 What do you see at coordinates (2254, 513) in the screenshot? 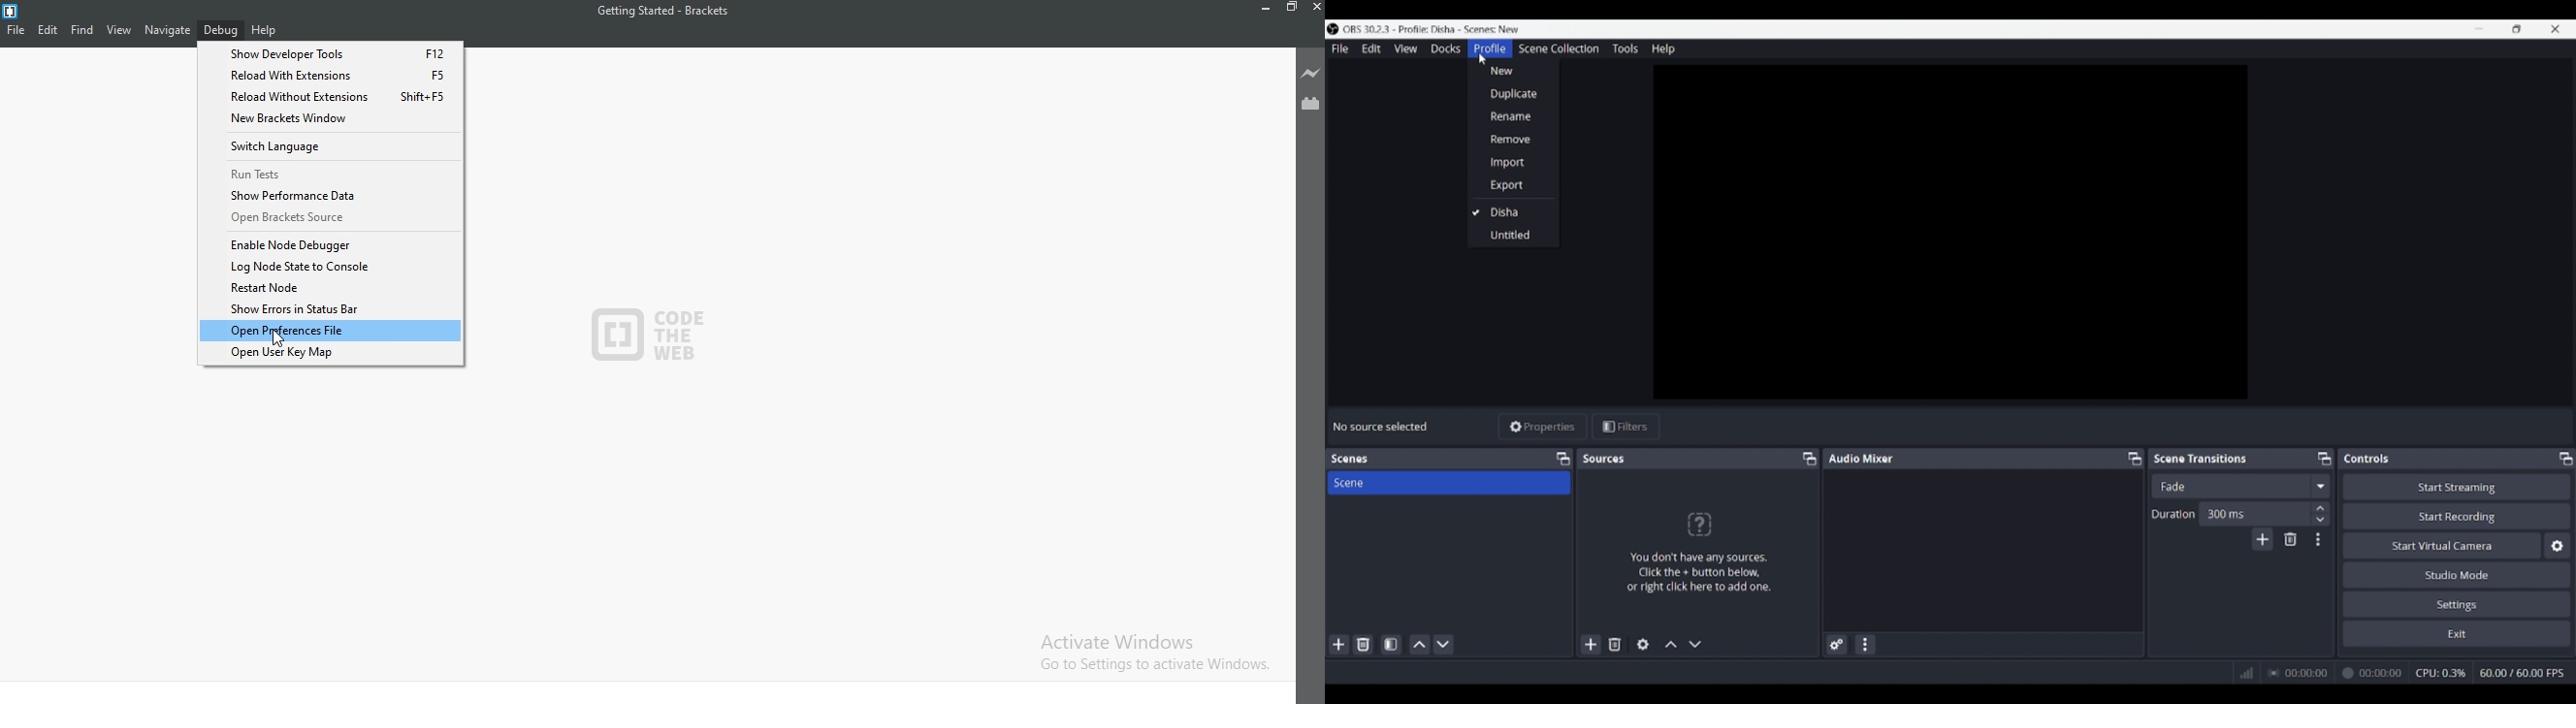
I see `Input duration` at bounding box center [2254, 513].